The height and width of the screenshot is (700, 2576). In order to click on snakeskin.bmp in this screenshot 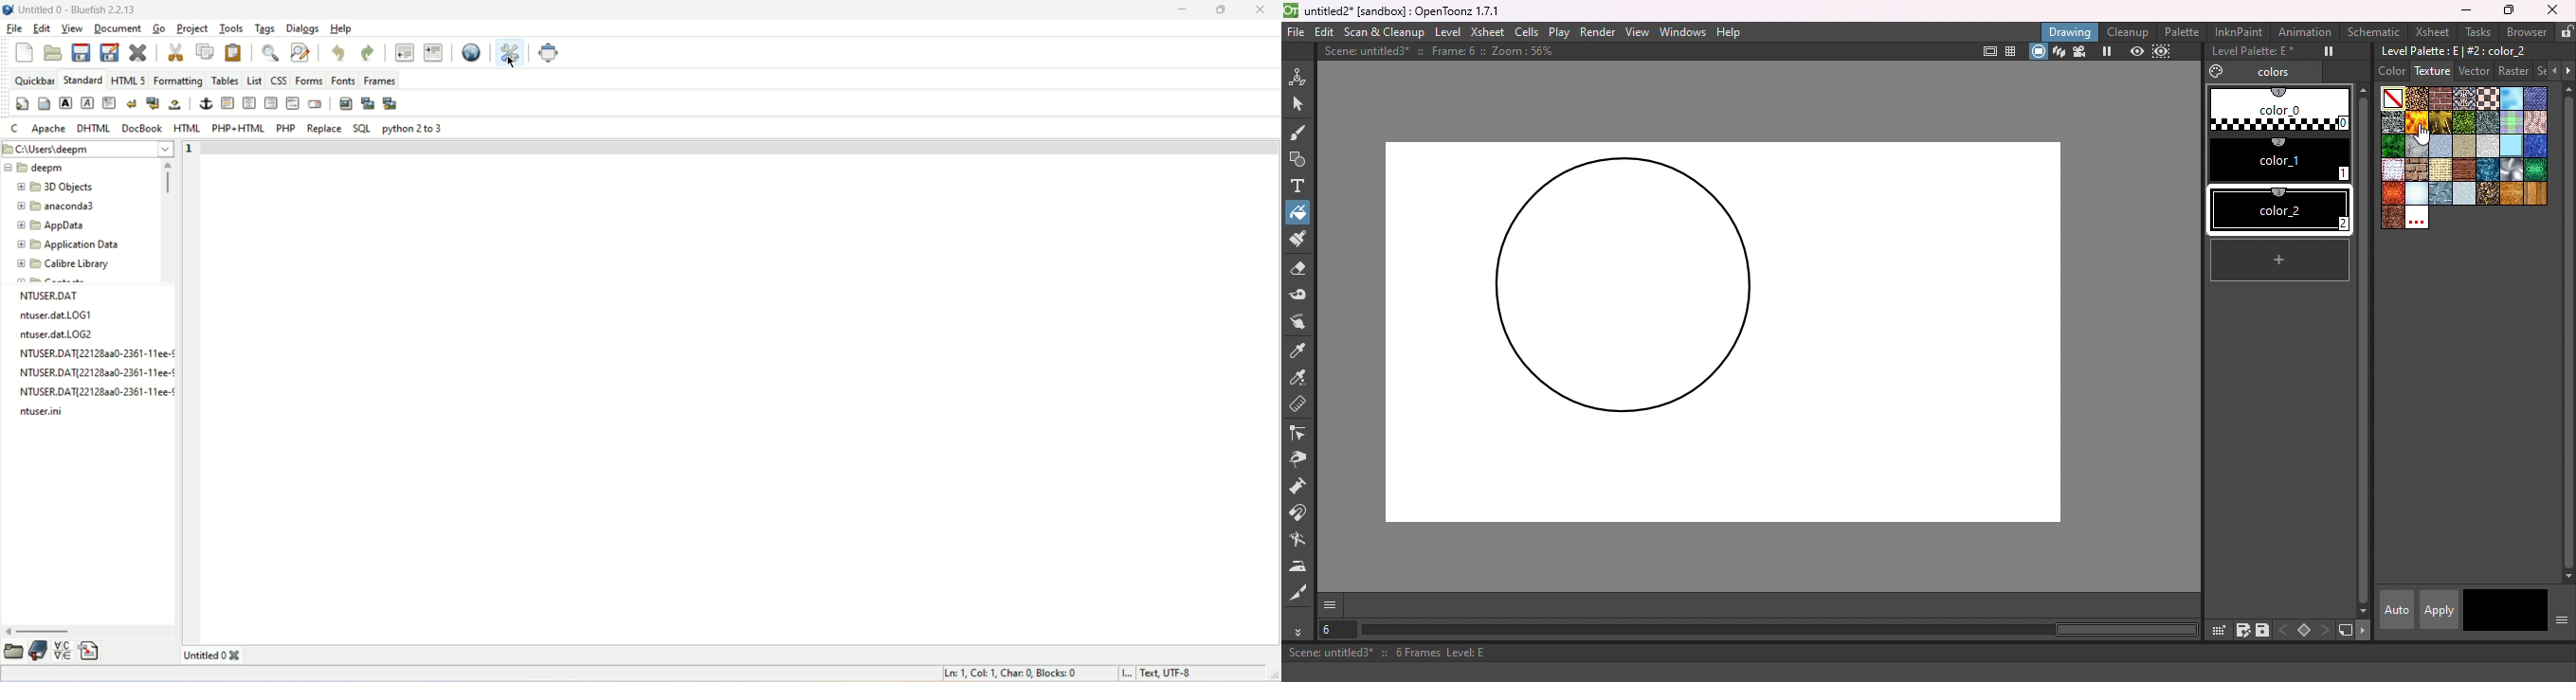, I will do `click(2535, 170)`.